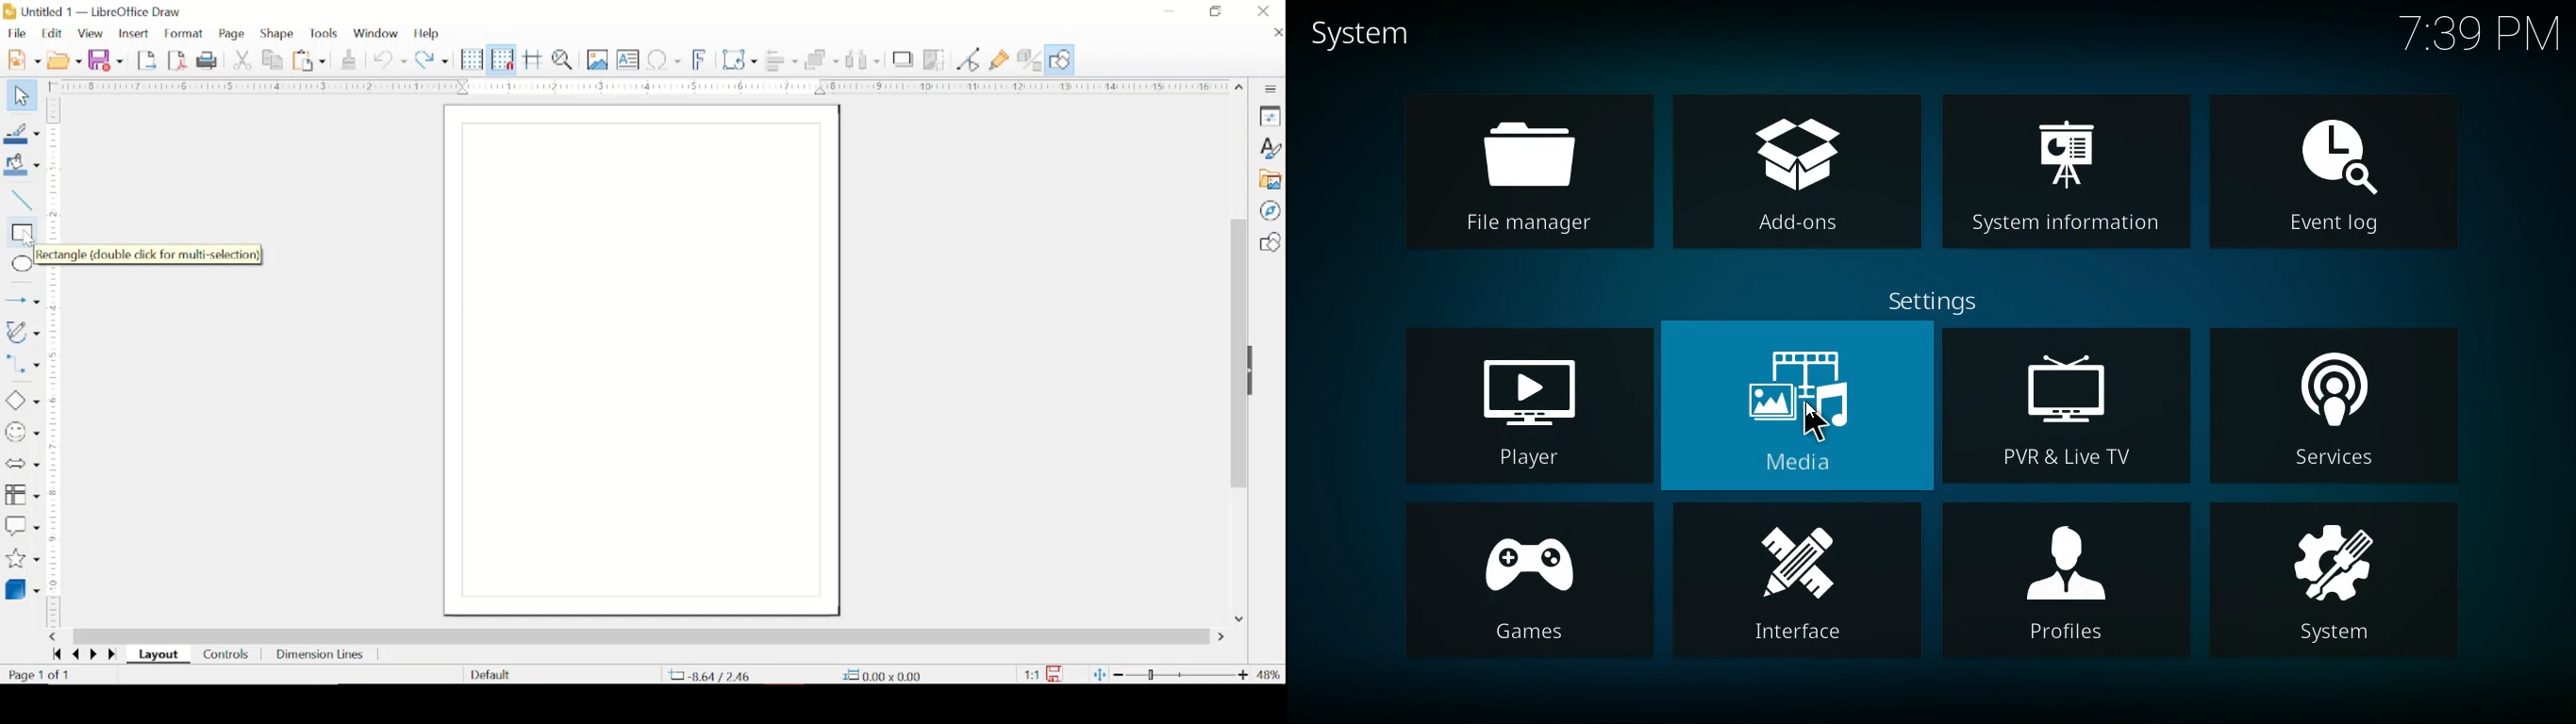 Image resolution: width=2576 pixels, height=728 pixels. Describe the element at coordinates (161, 655) in the screenshot. I see `layout` at that location.